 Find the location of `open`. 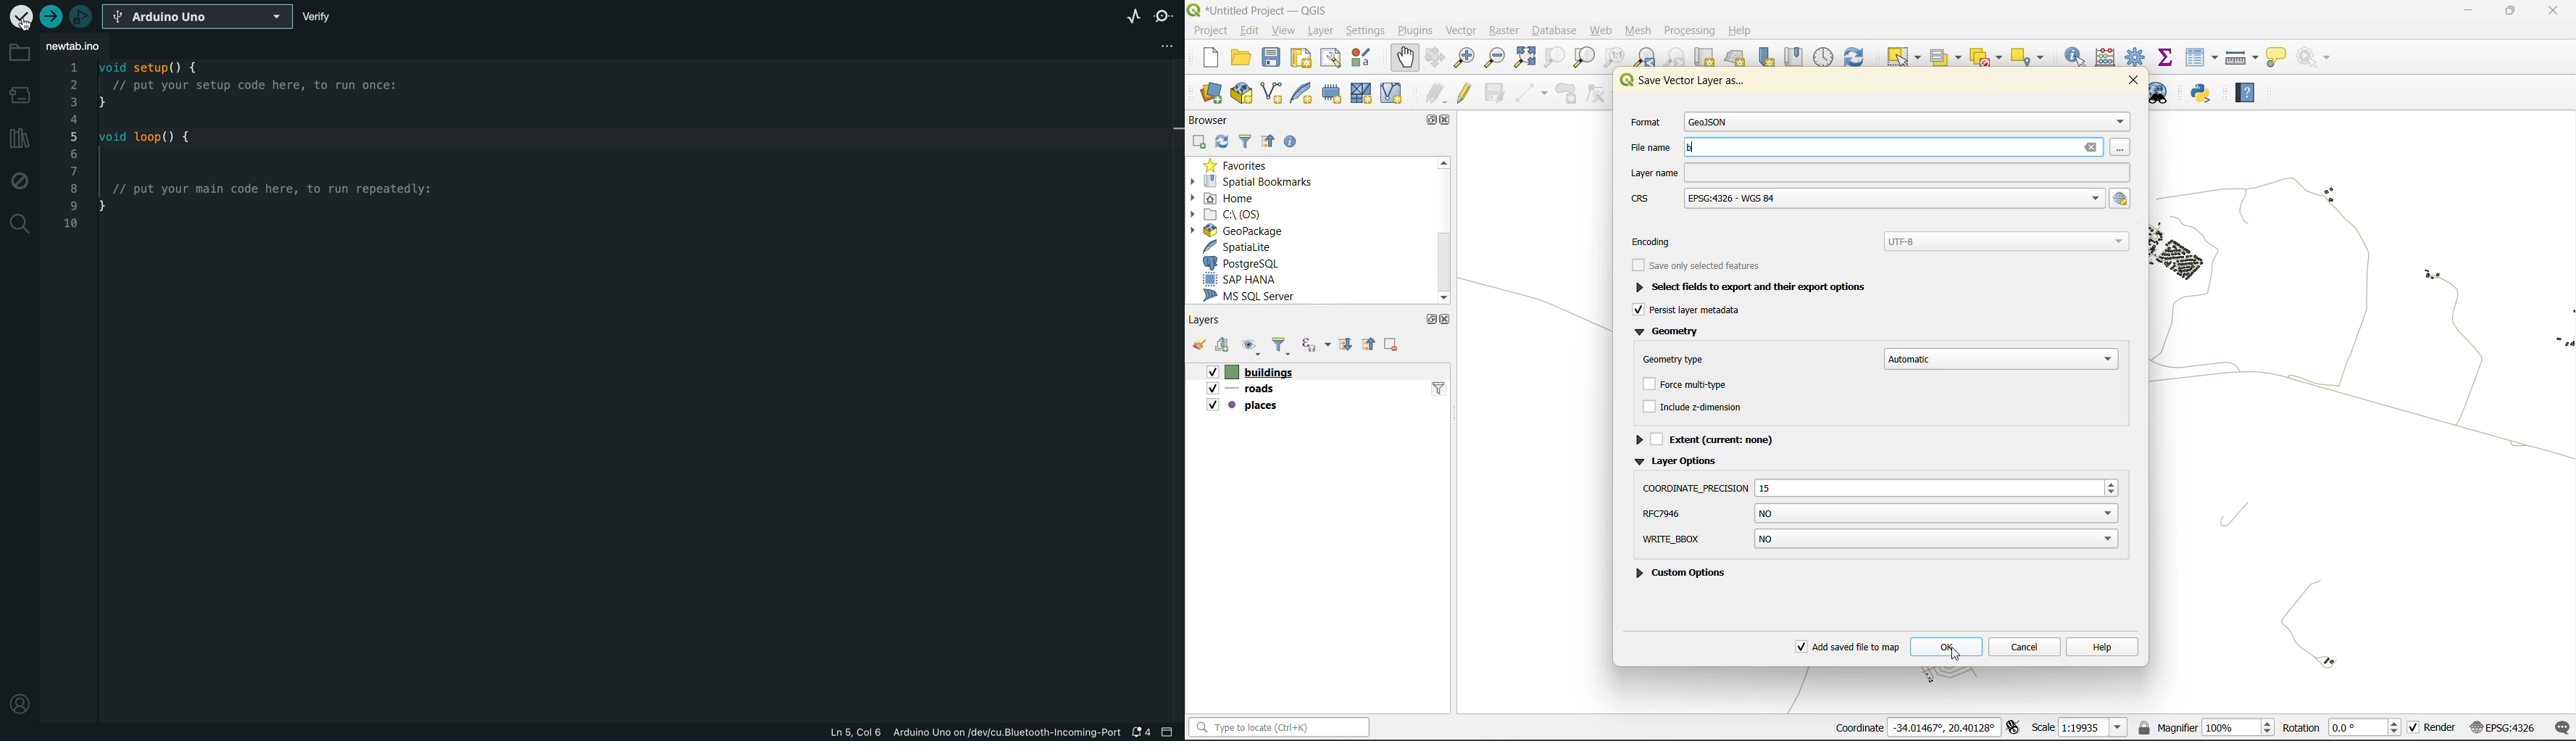

open is located at coordinates (1197, 346).